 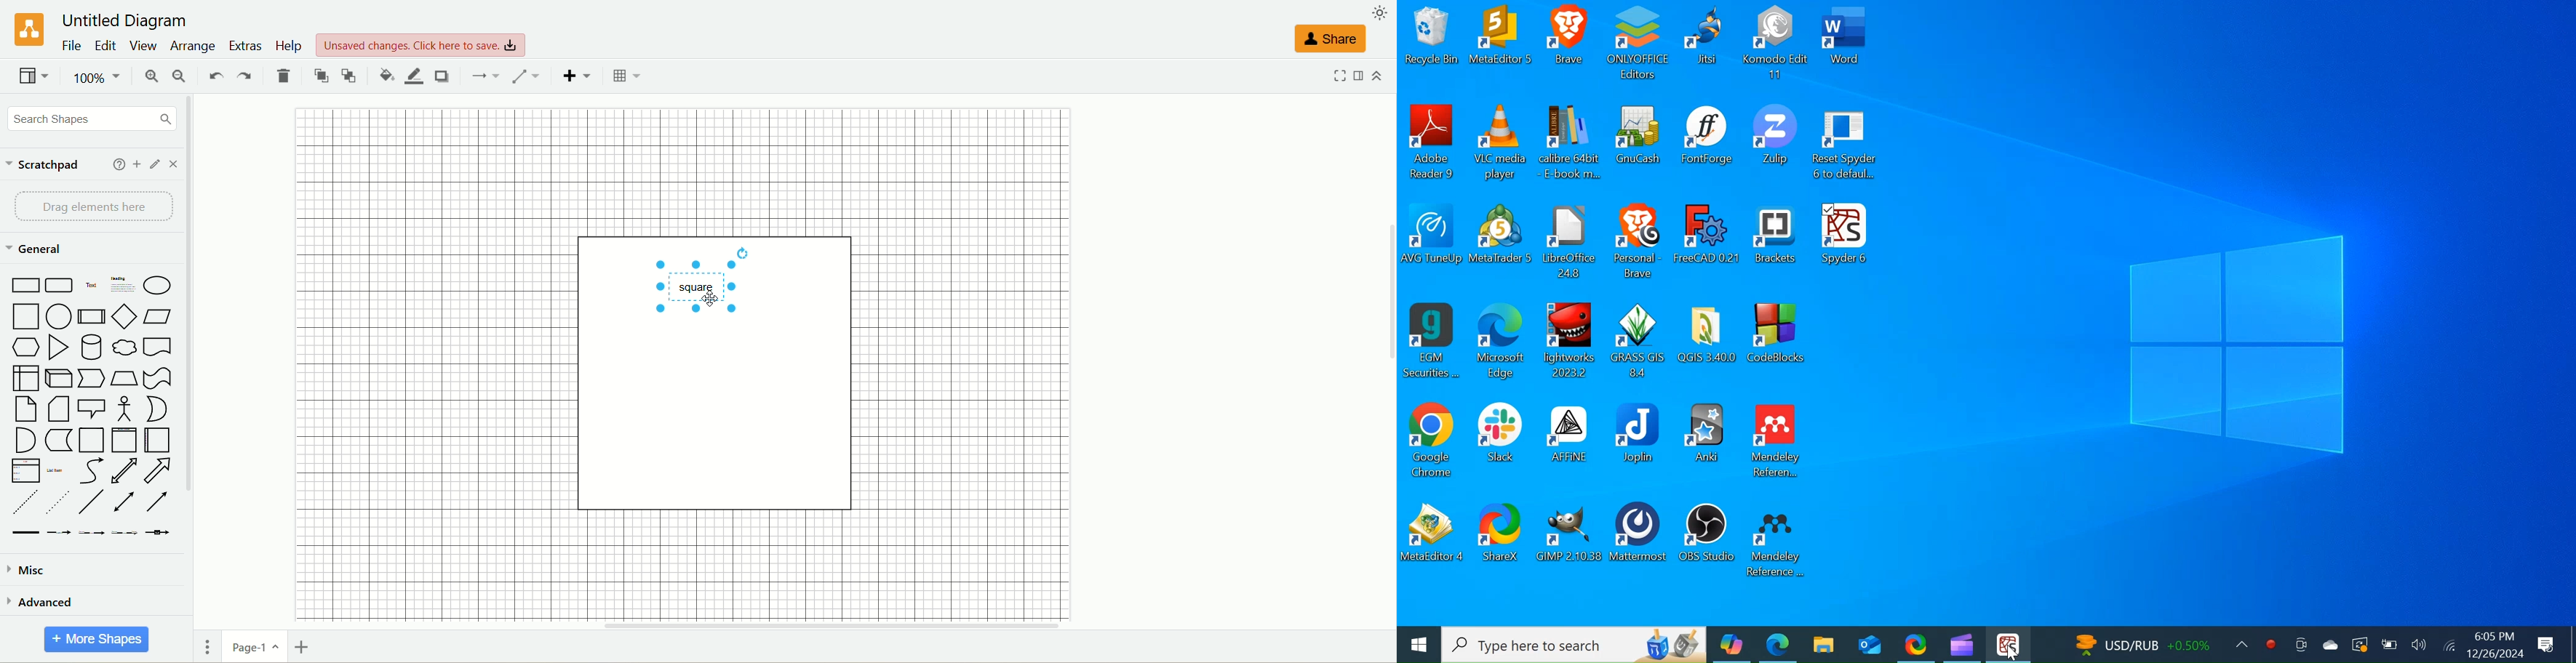 What do you see at coordinates (175, 165) in the screenshot?
I see `close` at bounding box center [175, 165].